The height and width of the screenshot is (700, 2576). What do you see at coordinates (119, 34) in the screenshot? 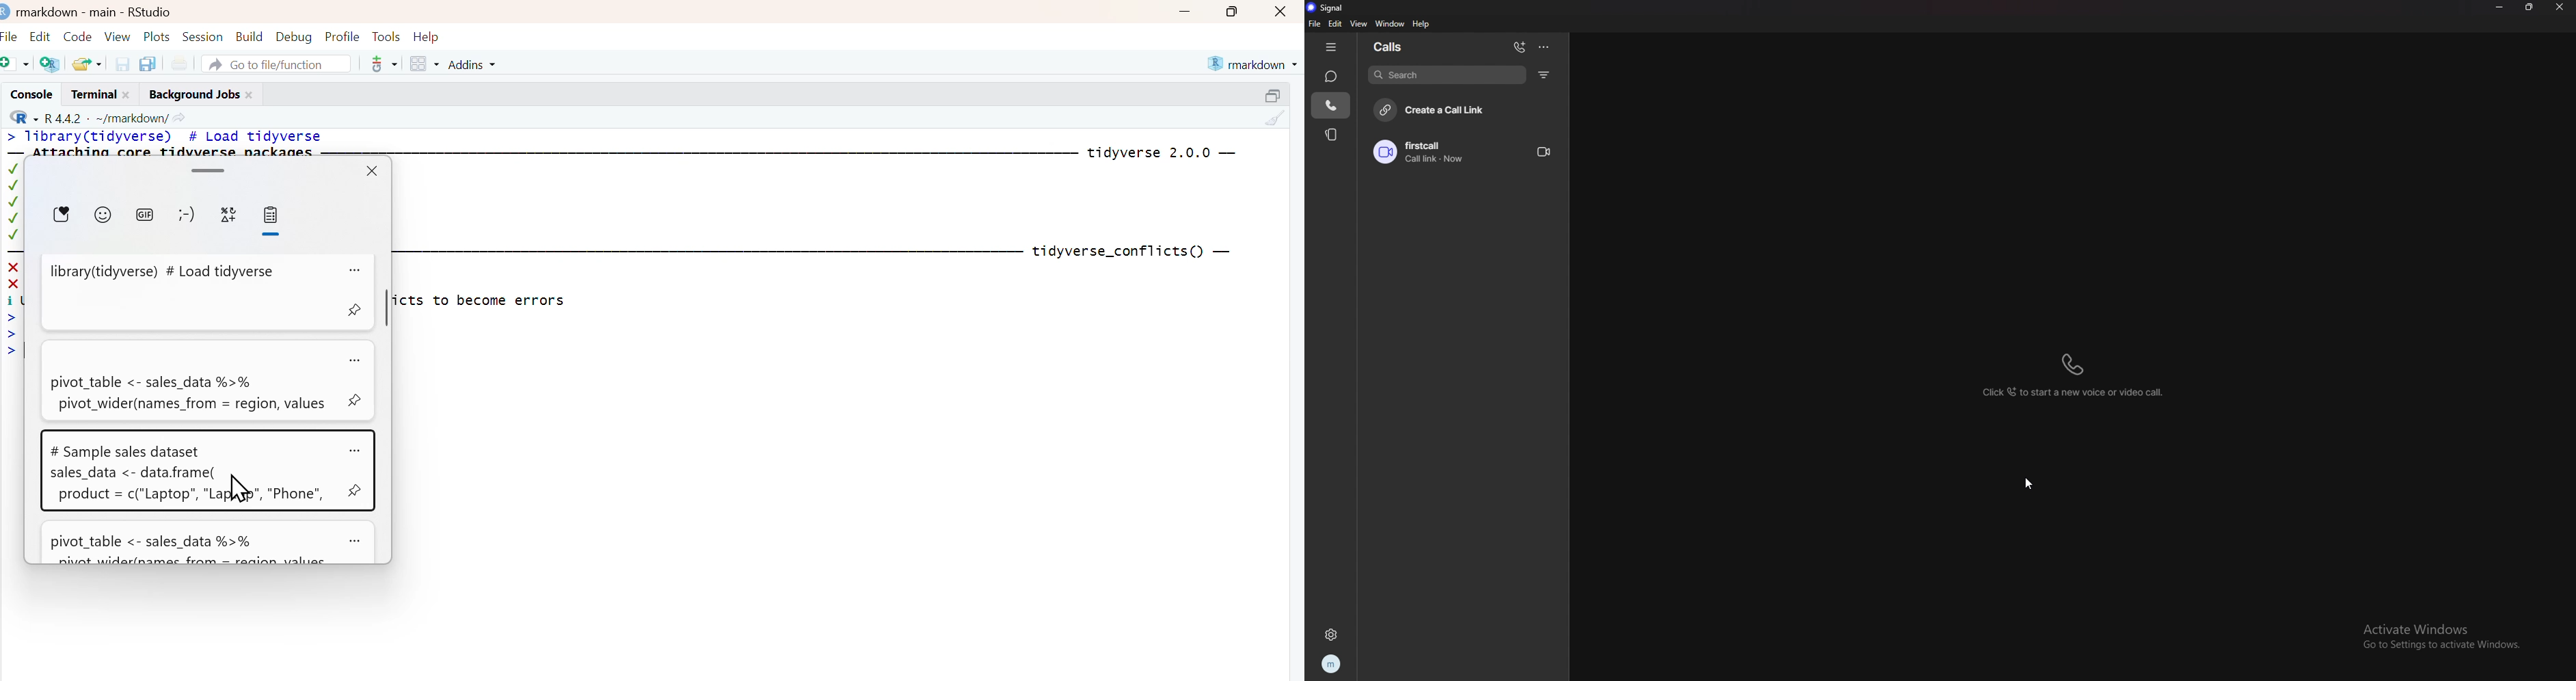
I see `View` at bounding box center [119, 34].